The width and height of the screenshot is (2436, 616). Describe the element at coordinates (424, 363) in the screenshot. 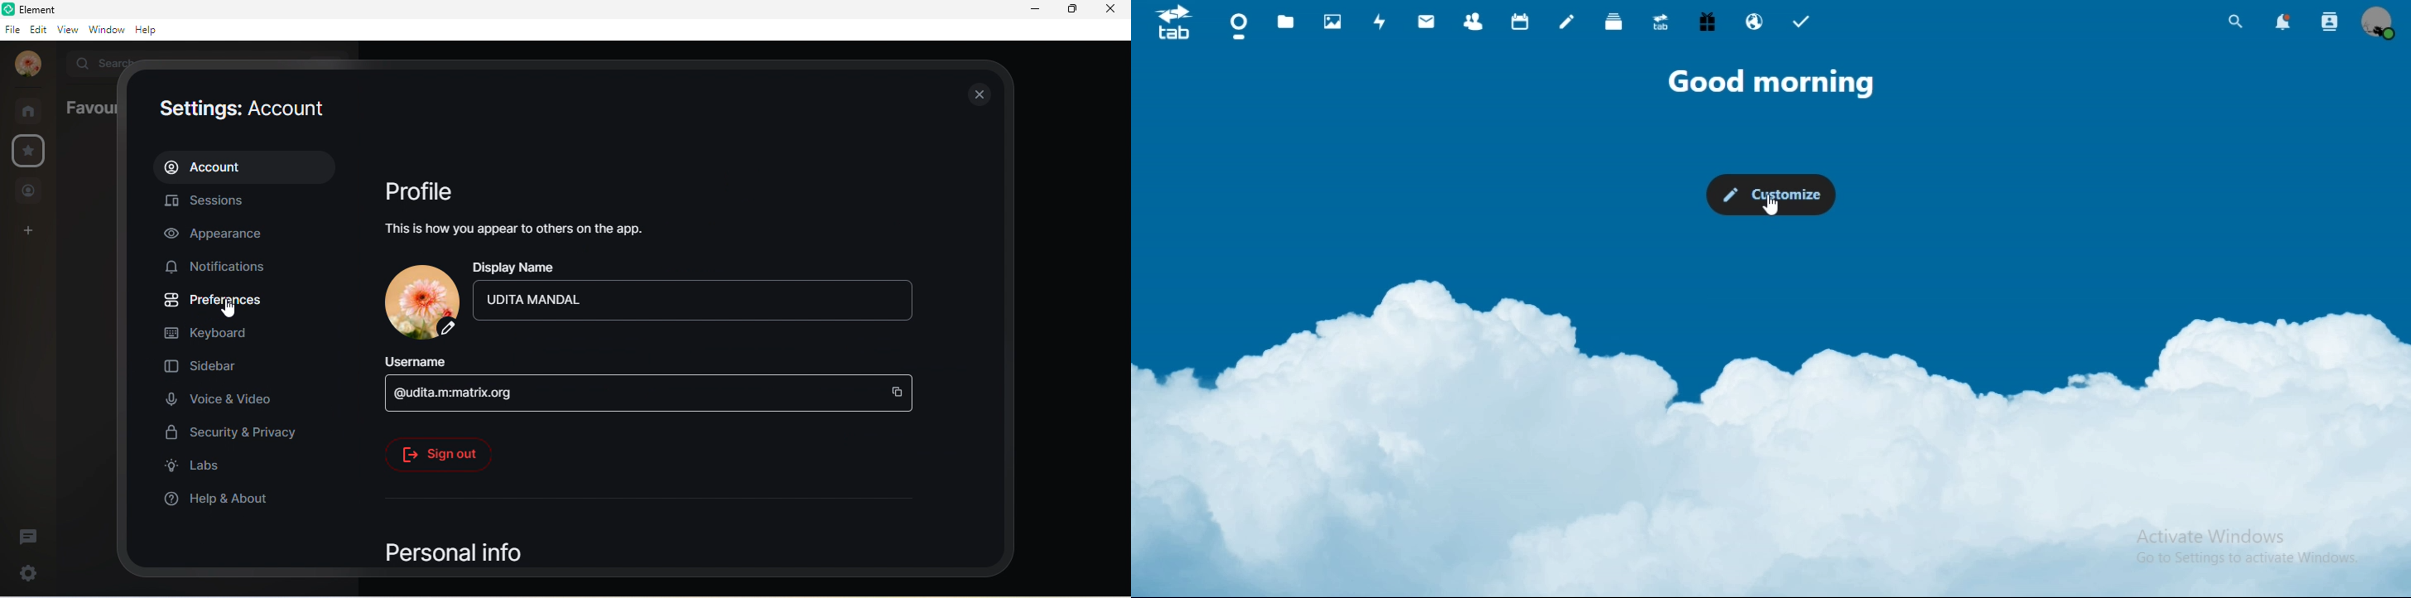

I see `username` at that location.